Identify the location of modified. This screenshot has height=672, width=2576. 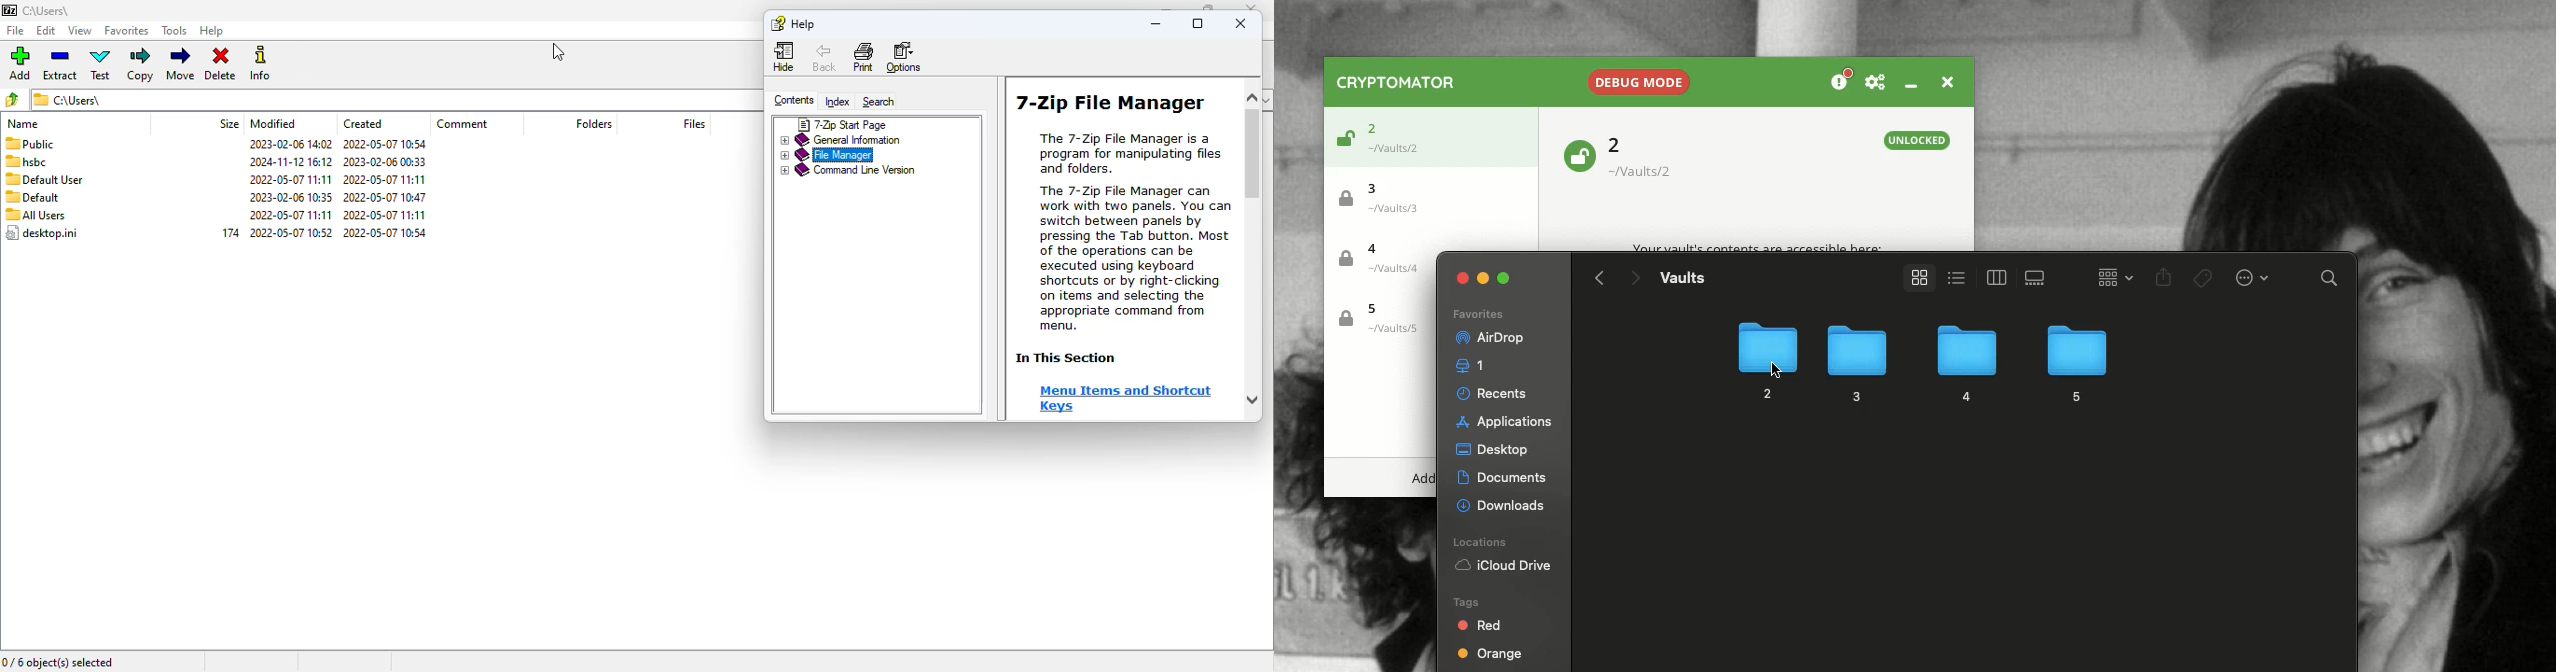
(273, 123).